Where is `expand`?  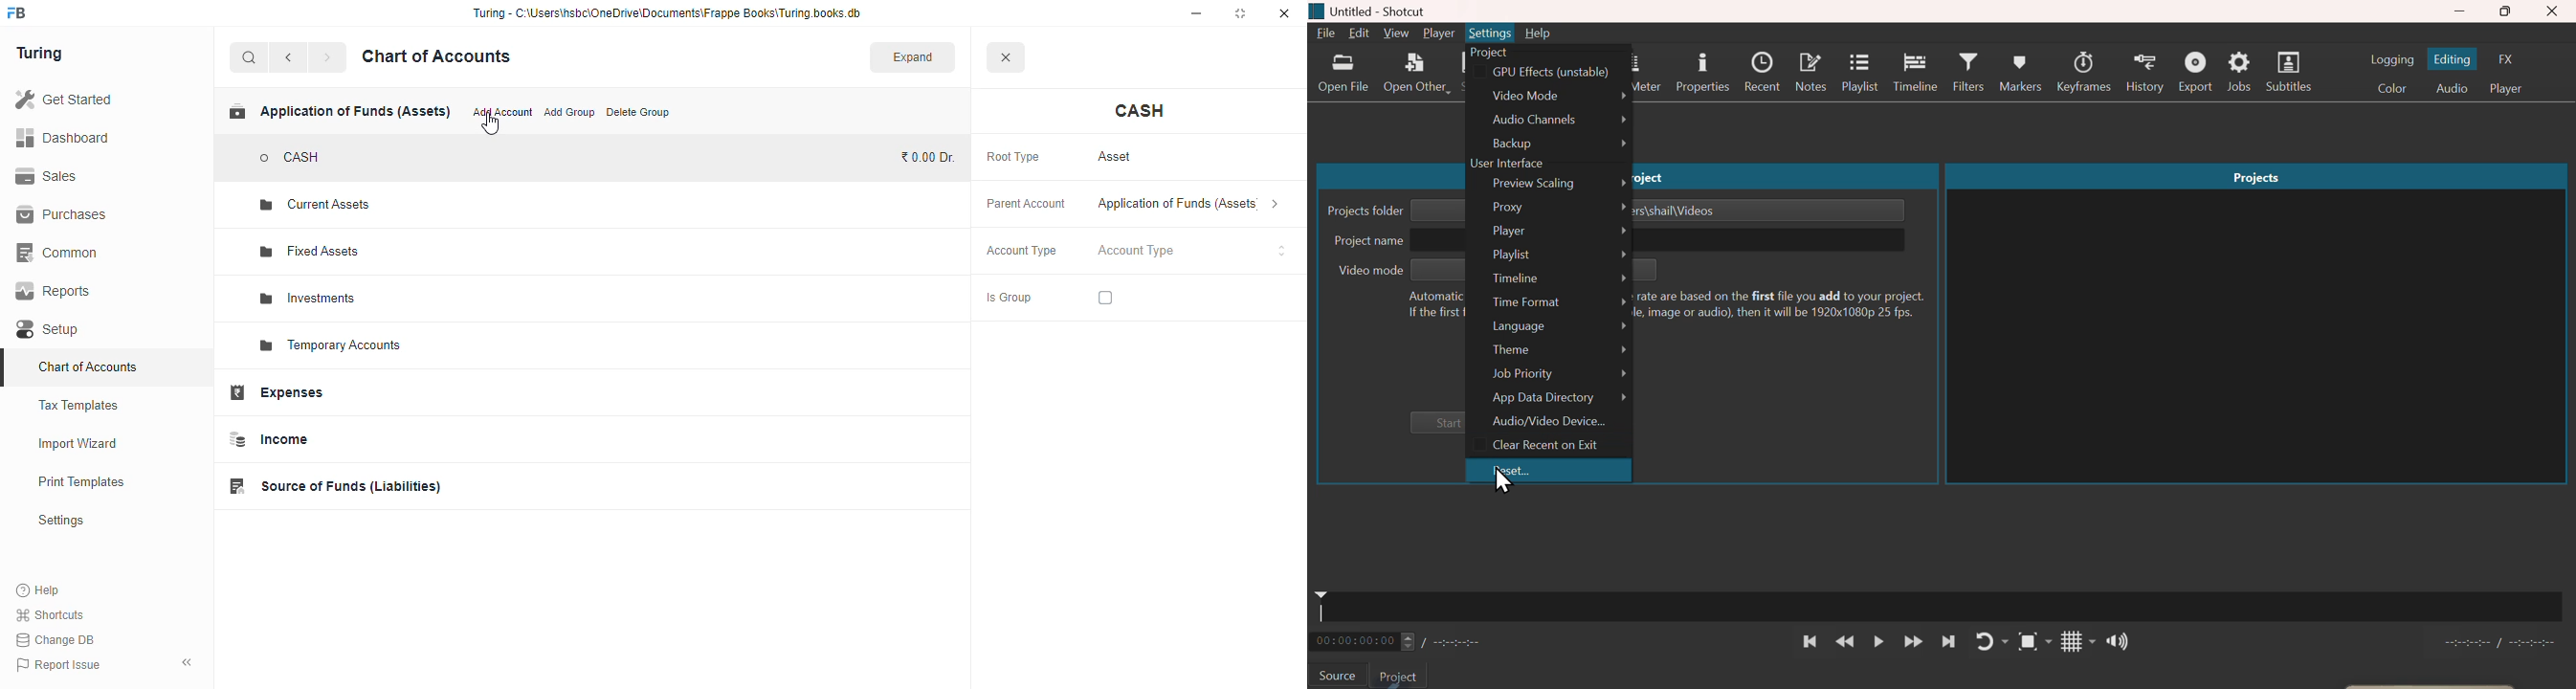 expand is located at coordinates (913, 56).